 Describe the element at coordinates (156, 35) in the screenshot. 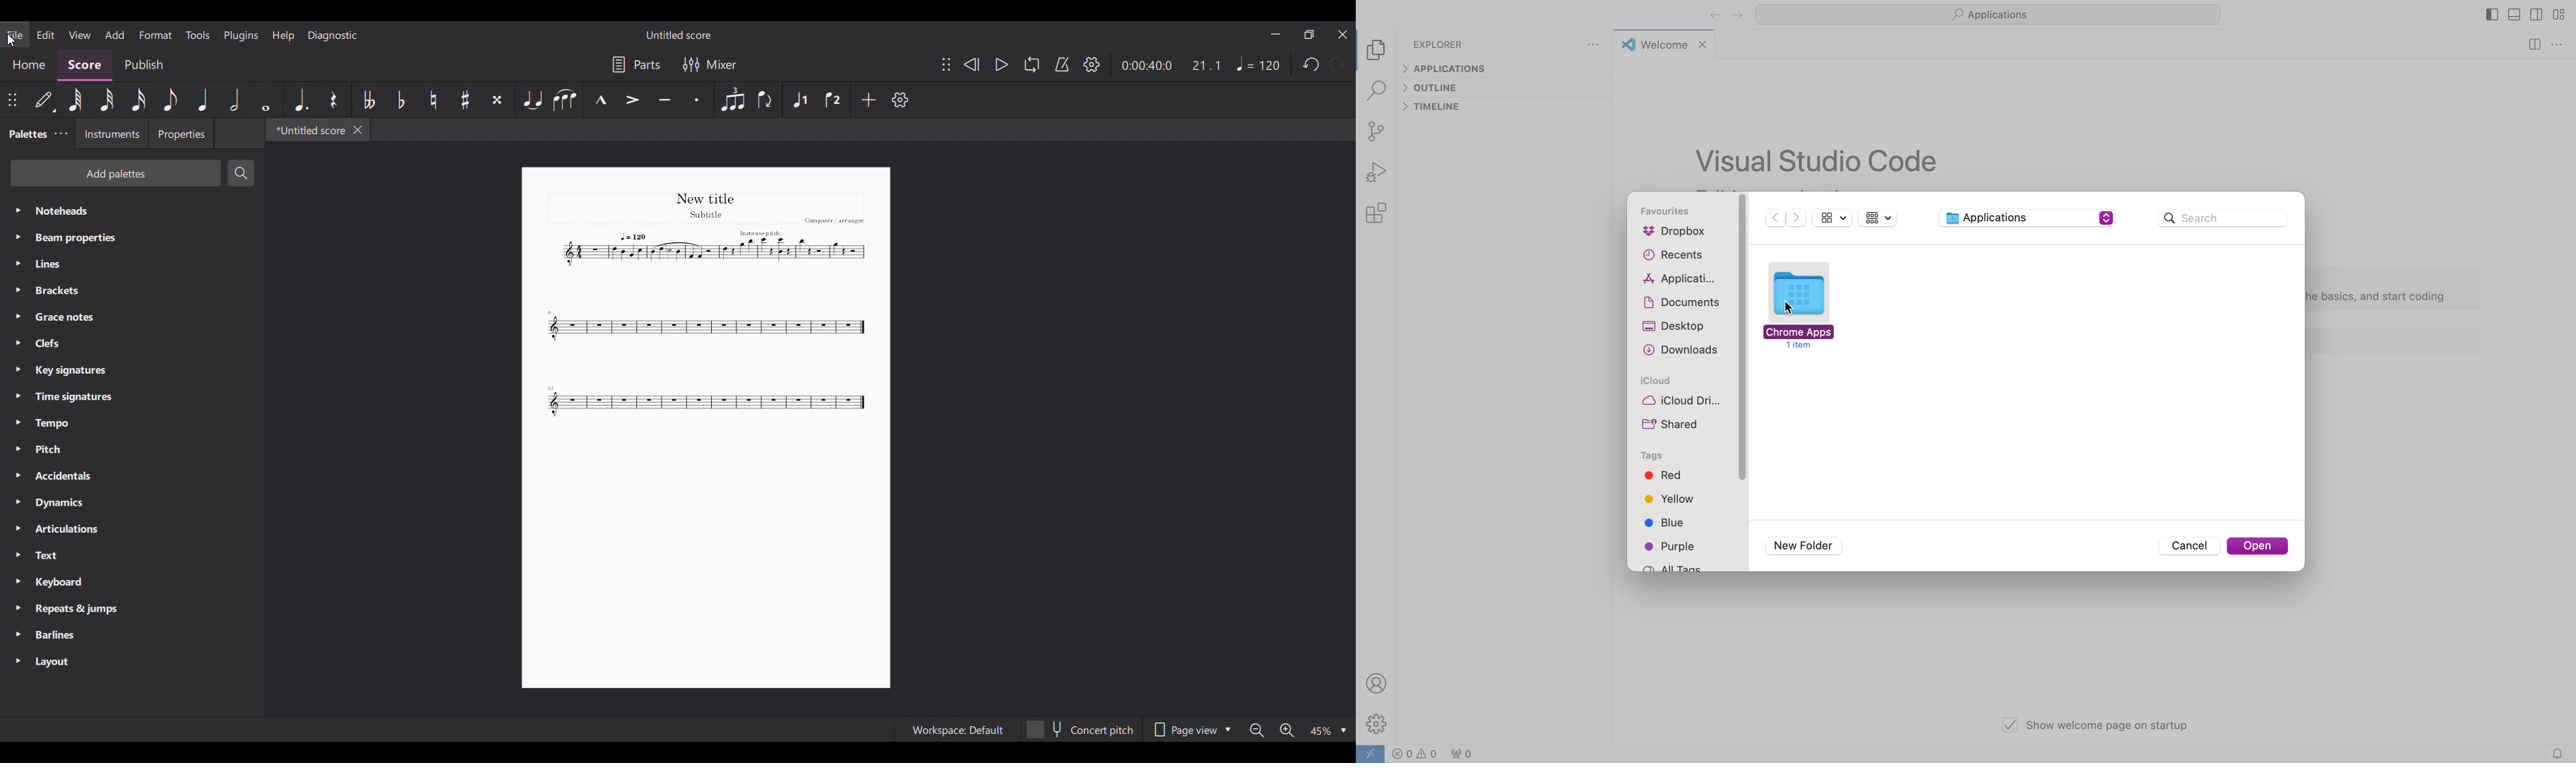

I see `Format menu ` at that location.